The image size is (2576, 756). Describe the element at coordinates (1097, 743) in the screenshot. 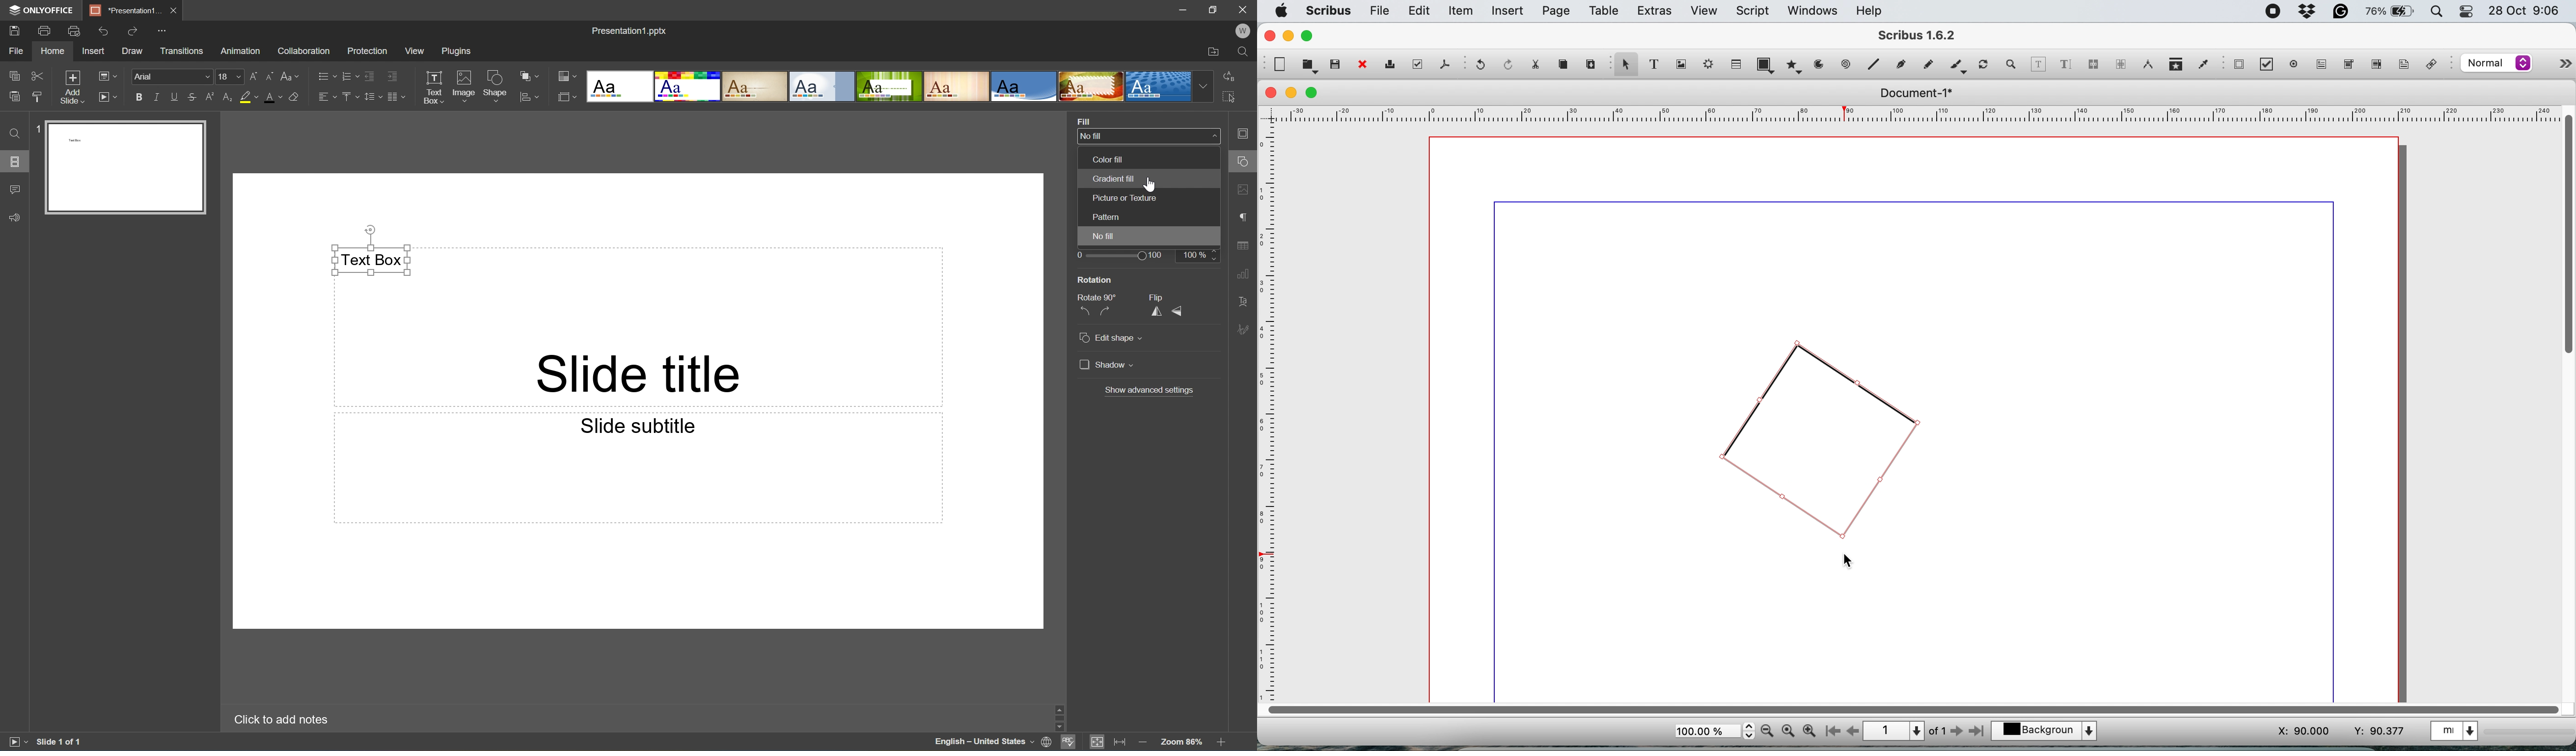

I see `Fit to slide` at that location.